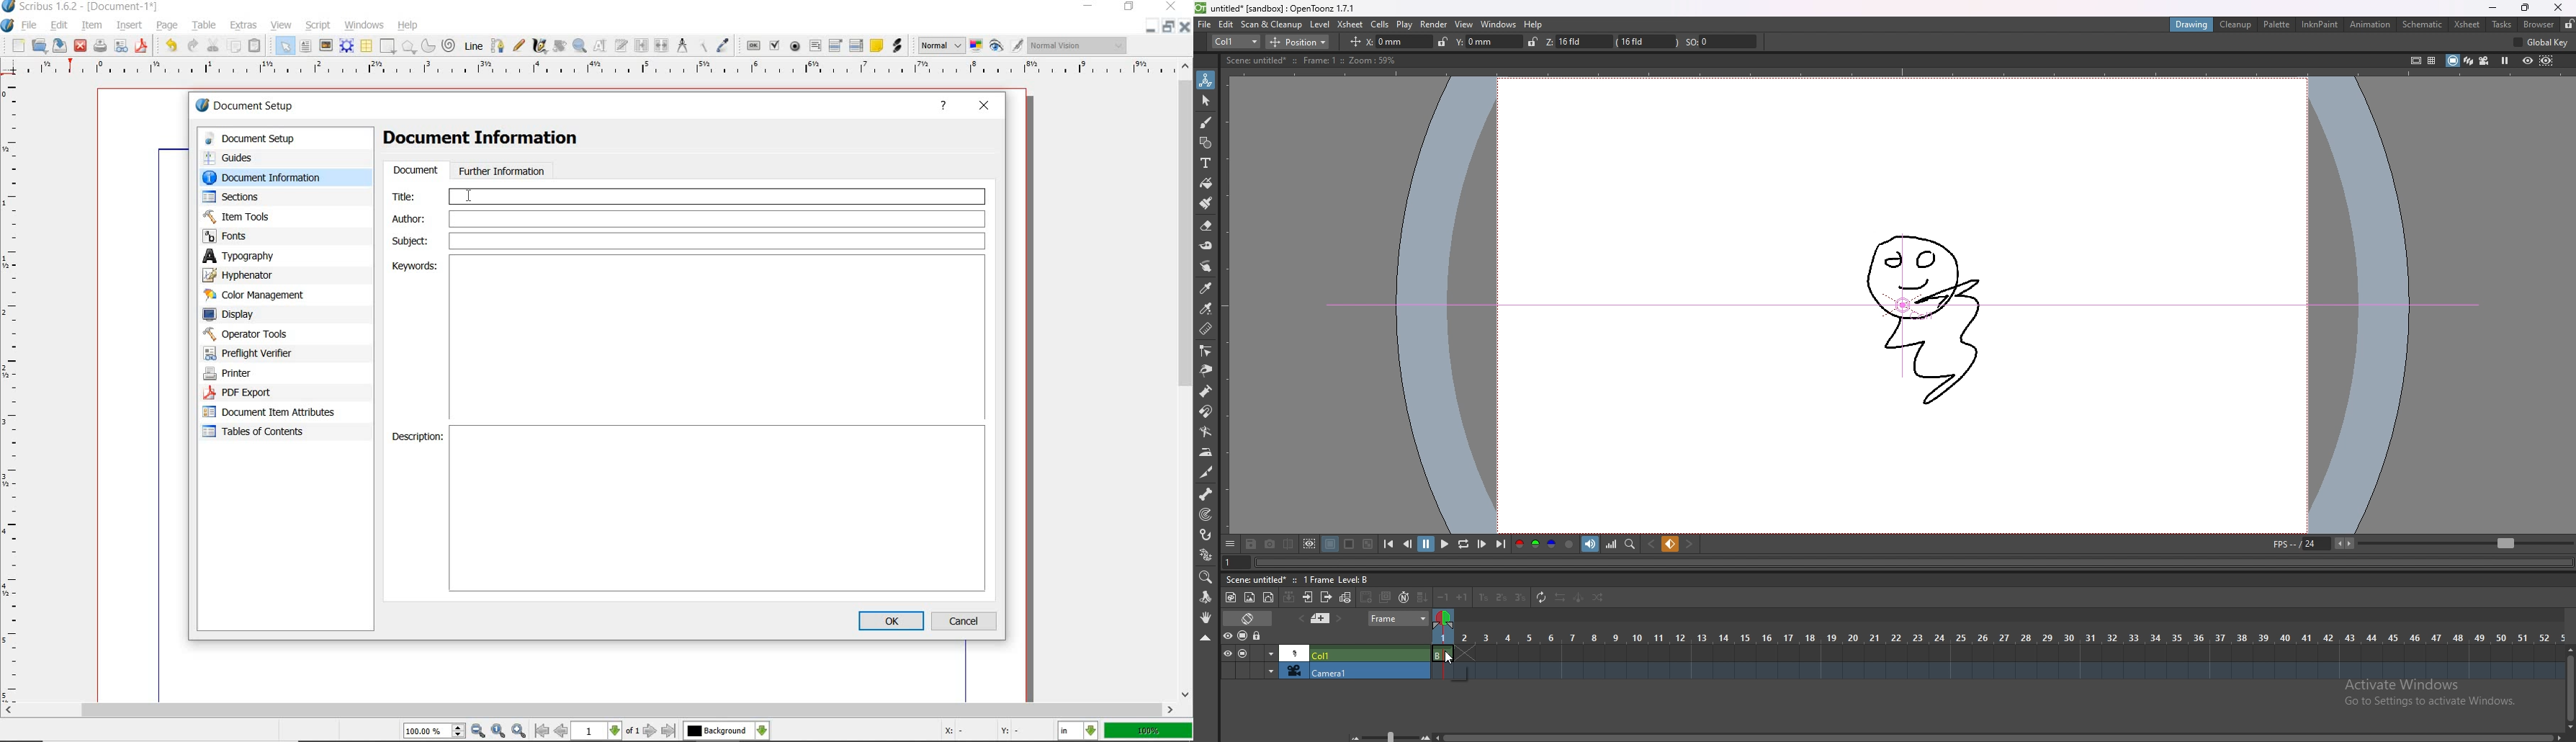 Image resolution: width=2576 pixels, height=756 pixels. Describe the element at coordinates (414, 267) in the screenshot. I see `Keywords` at that location.